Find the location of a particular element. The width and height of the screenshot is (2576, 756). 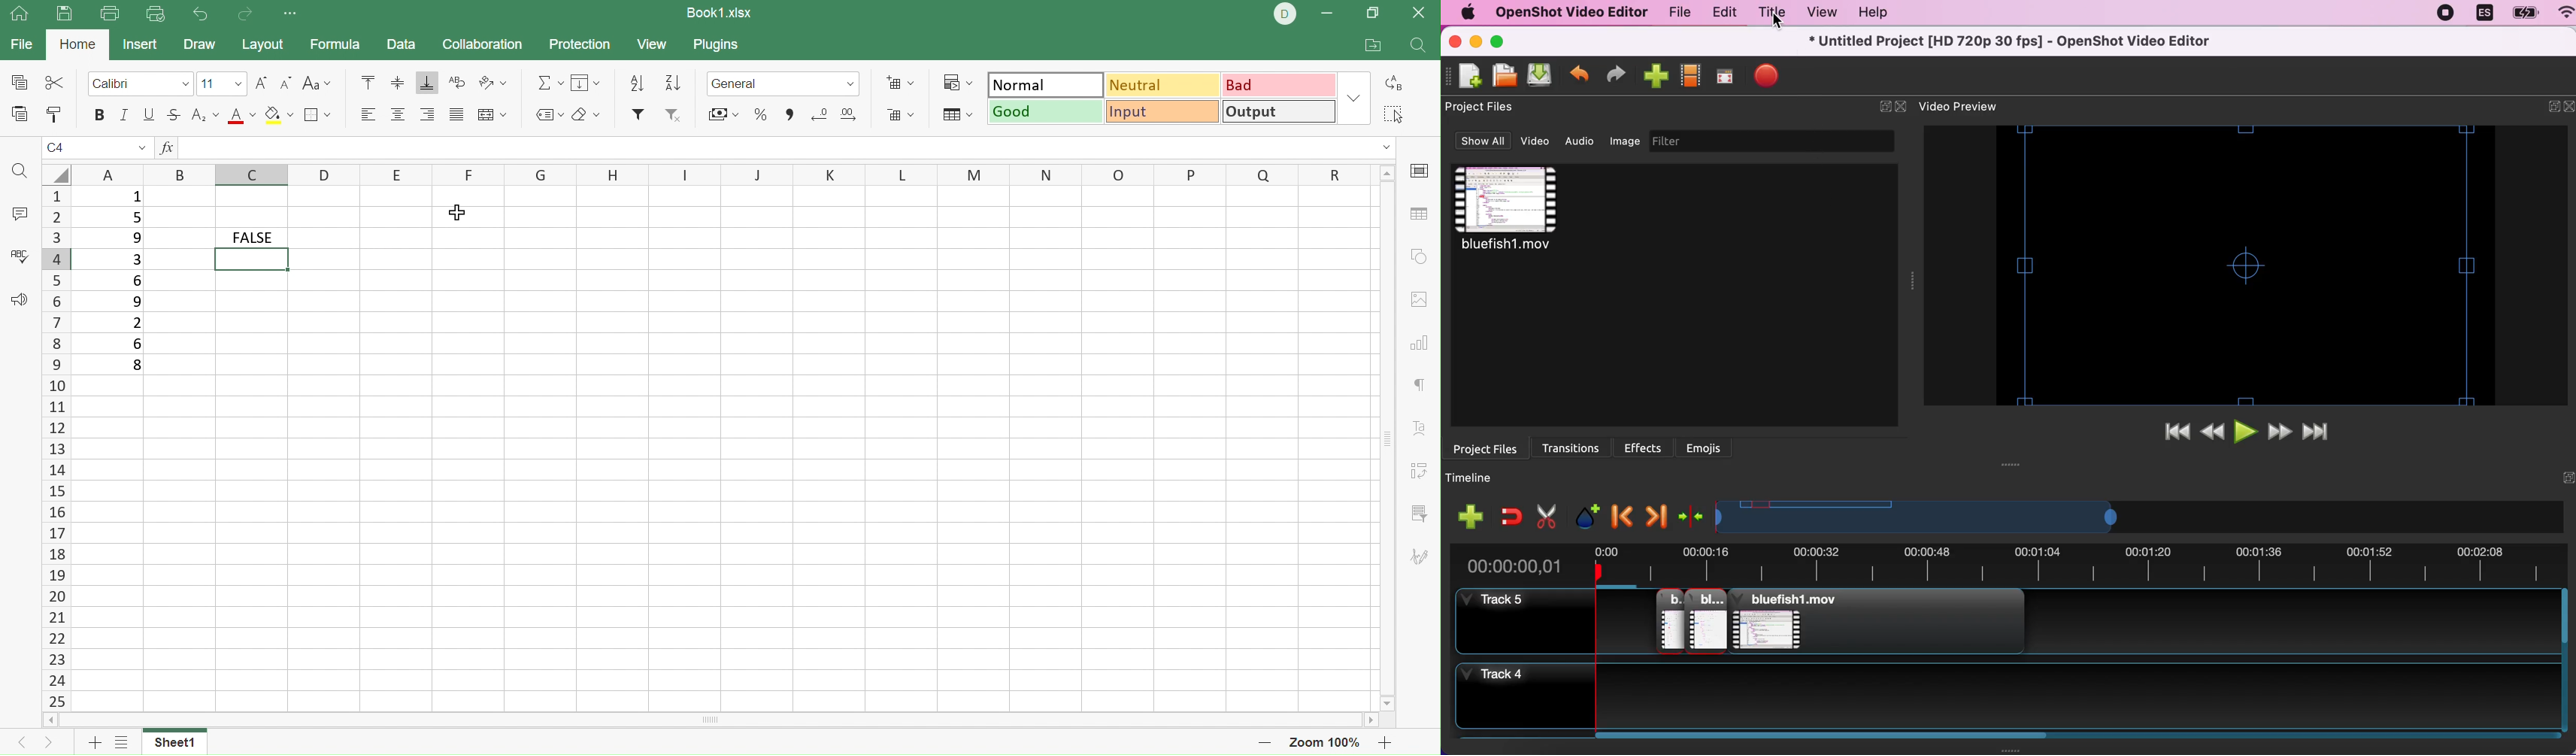

Output is located at coordinates (1279, 112).